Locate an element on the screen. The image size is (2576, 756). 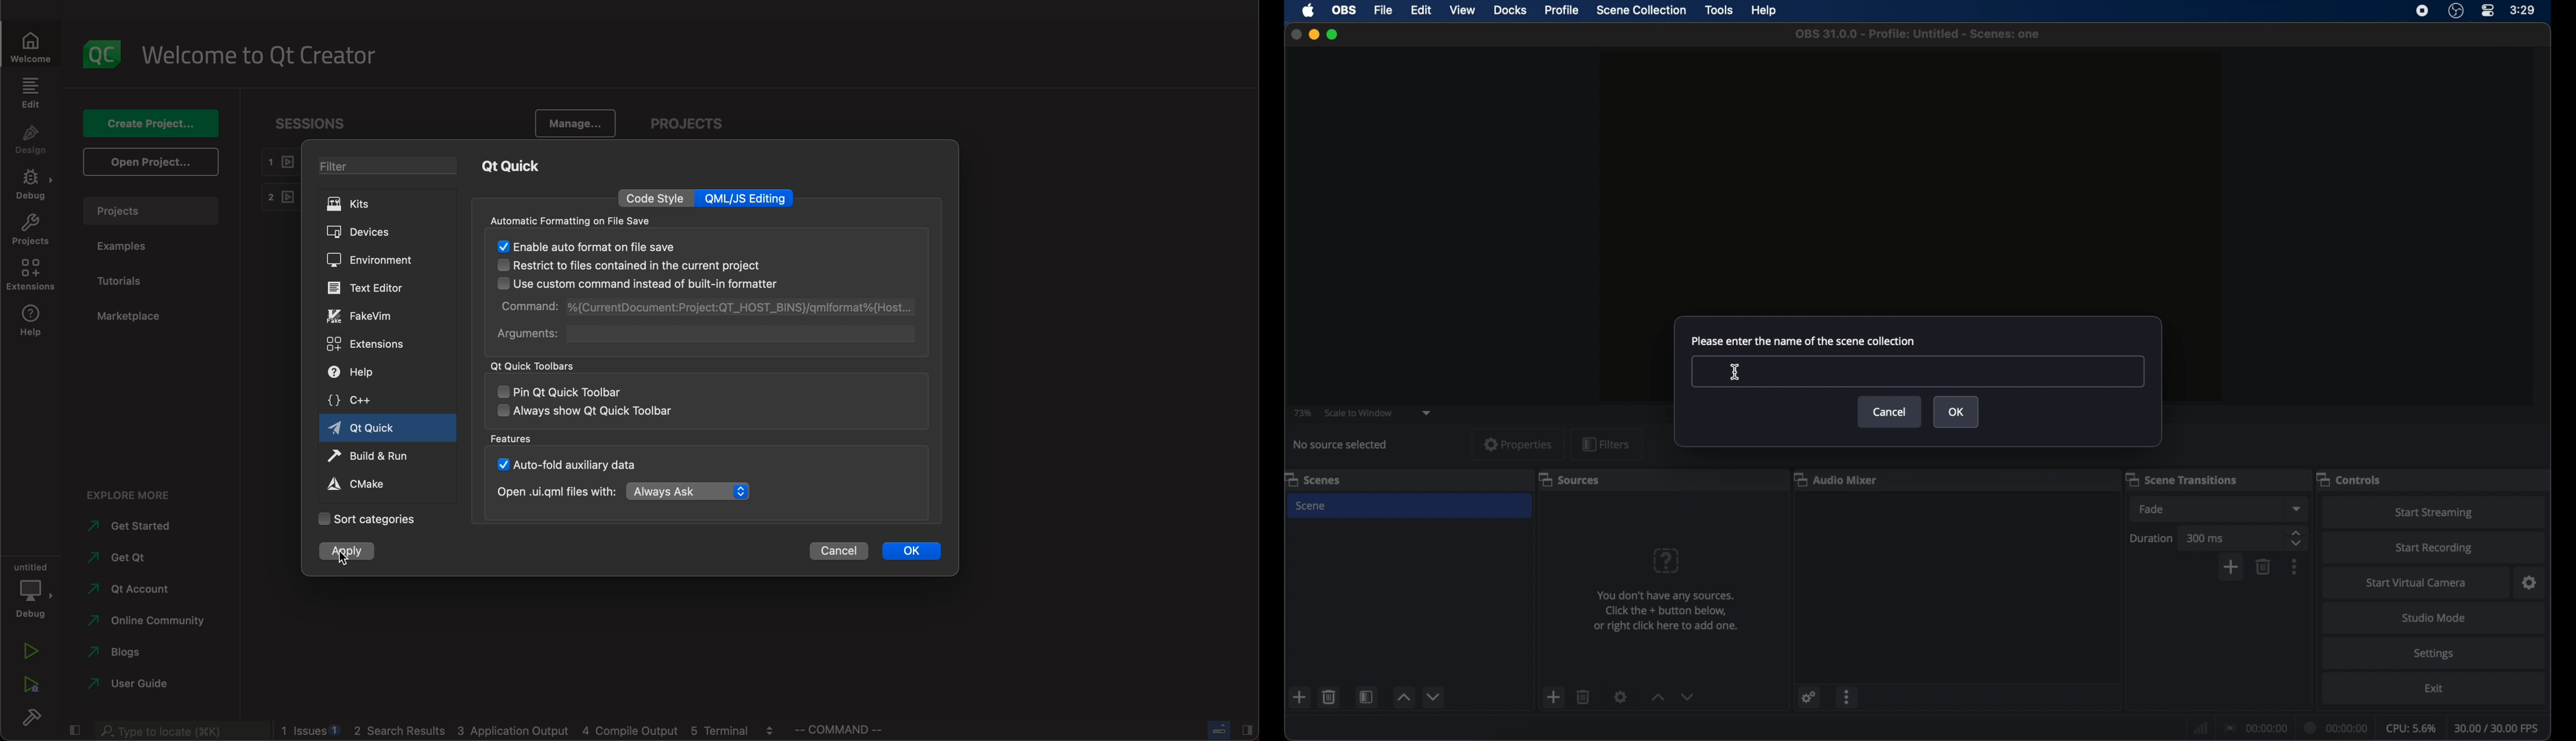
settings is located at coordinates (1807, 696).